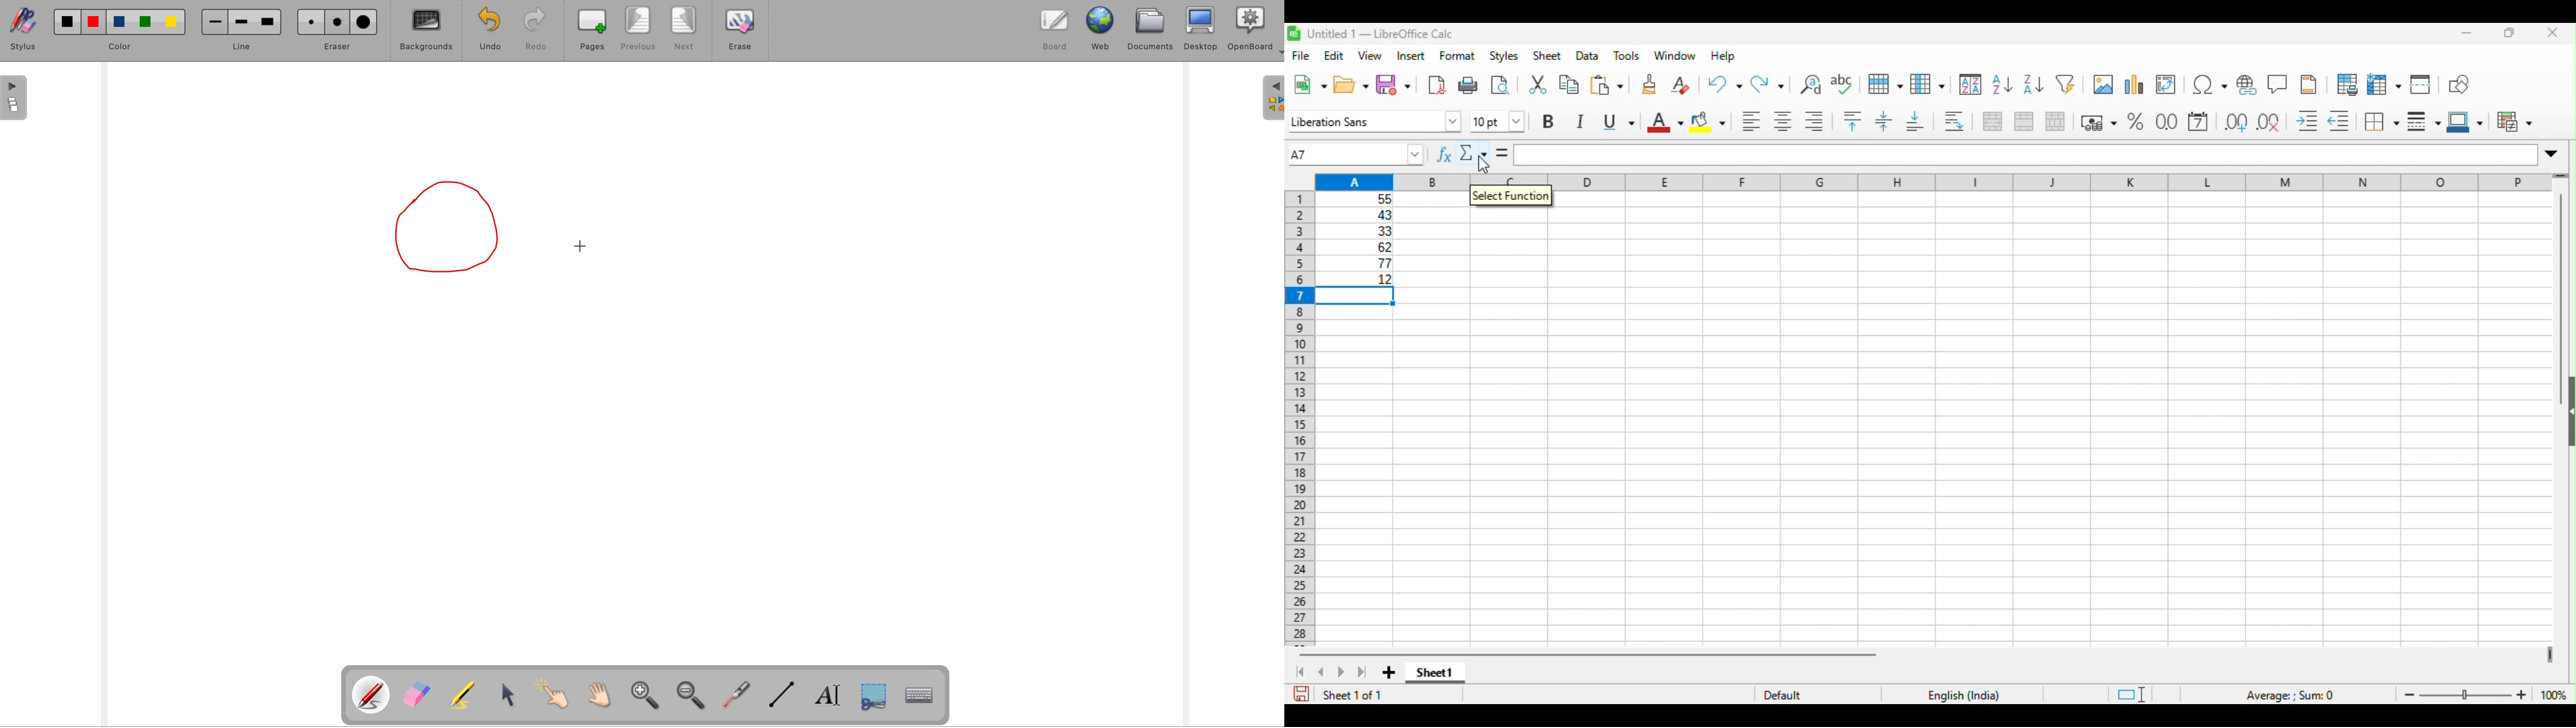  Describe the element at coordinates (1248, 29) in the screenshot. I see `openboard` at that location.